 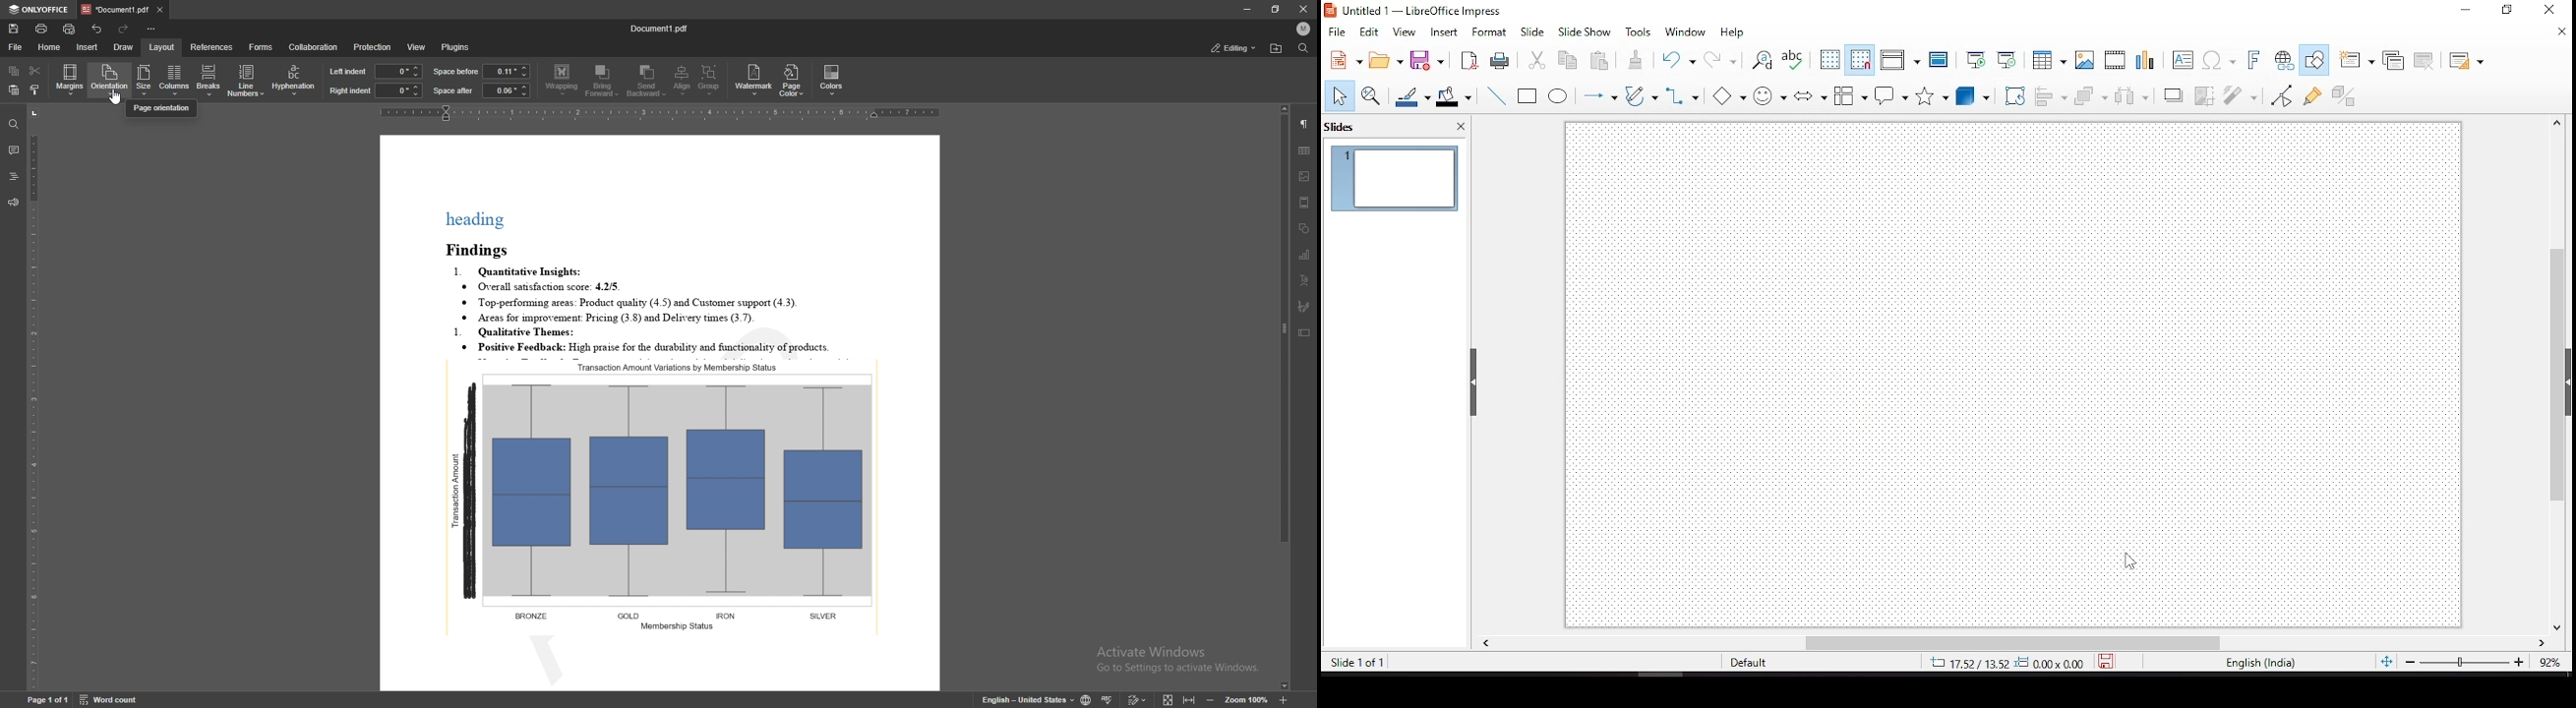 What do you see at coordinates (162, 108) in the screenshot?
I see `cursor description` at bounding box center [162, 108].